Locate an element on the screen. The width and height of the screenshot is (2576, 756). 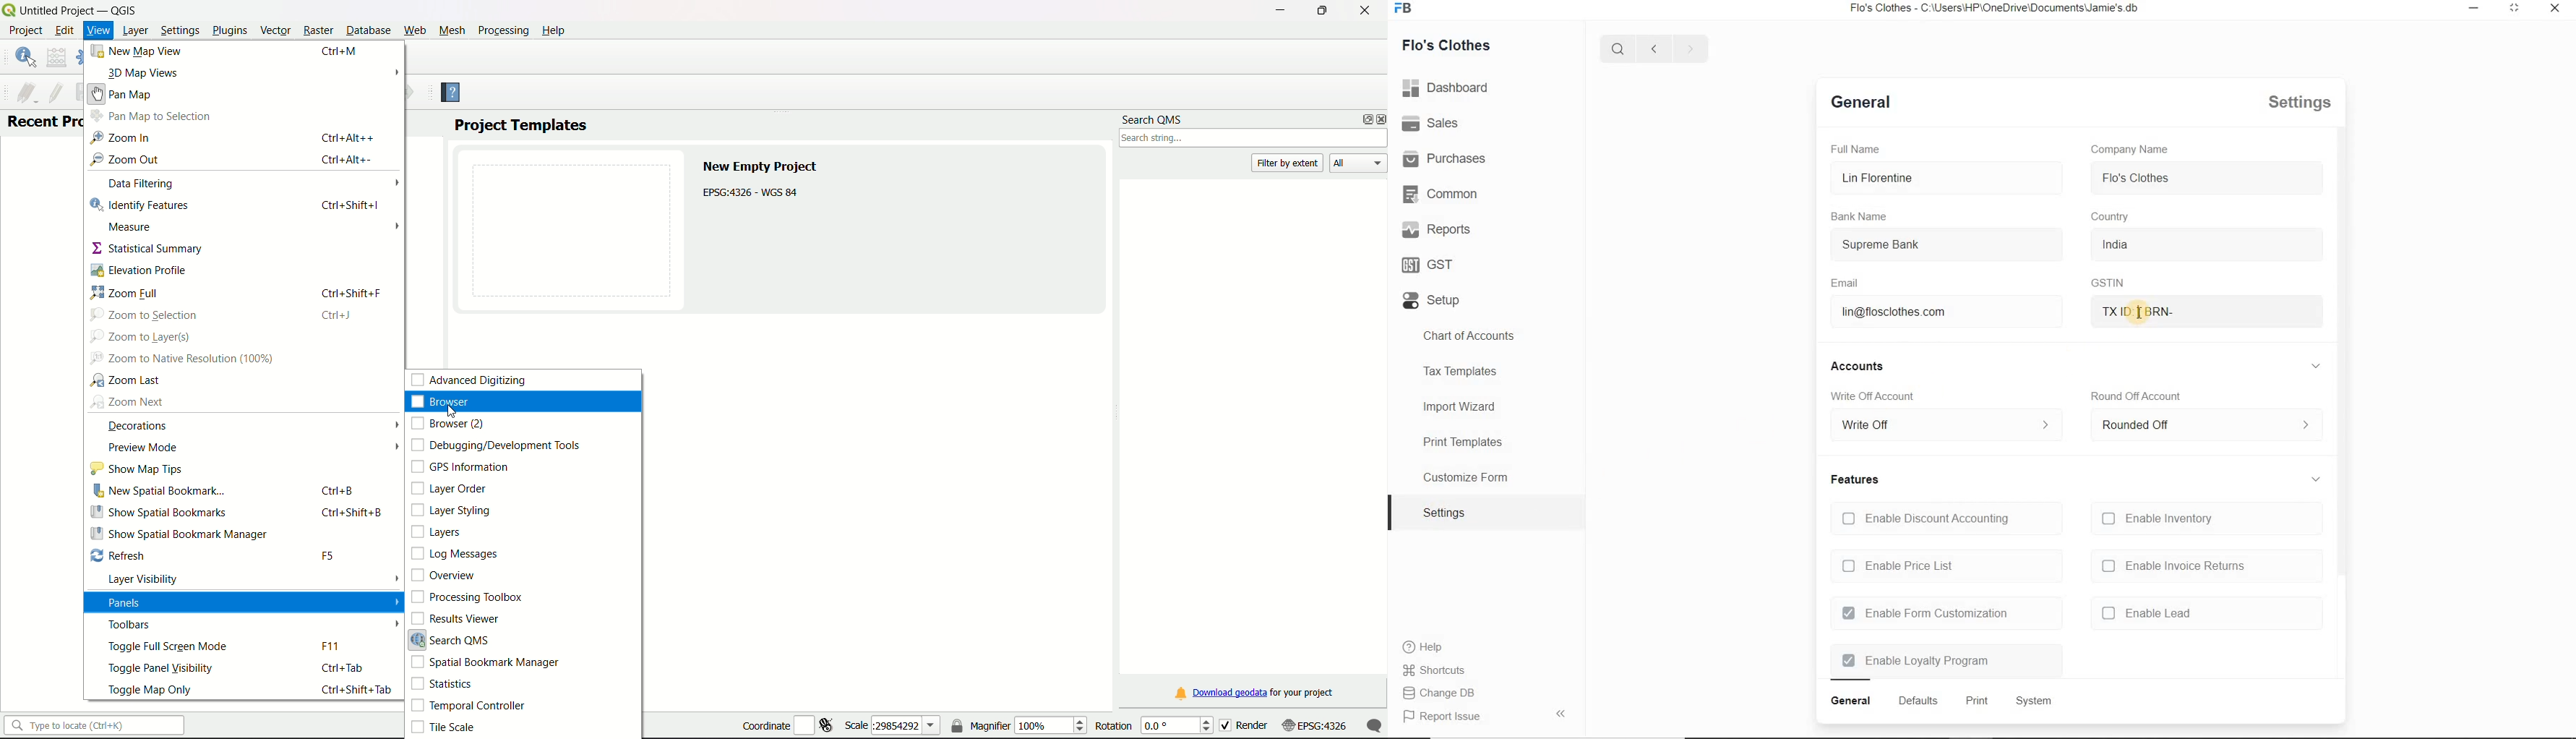
features is located at coordinates (1855, 479).